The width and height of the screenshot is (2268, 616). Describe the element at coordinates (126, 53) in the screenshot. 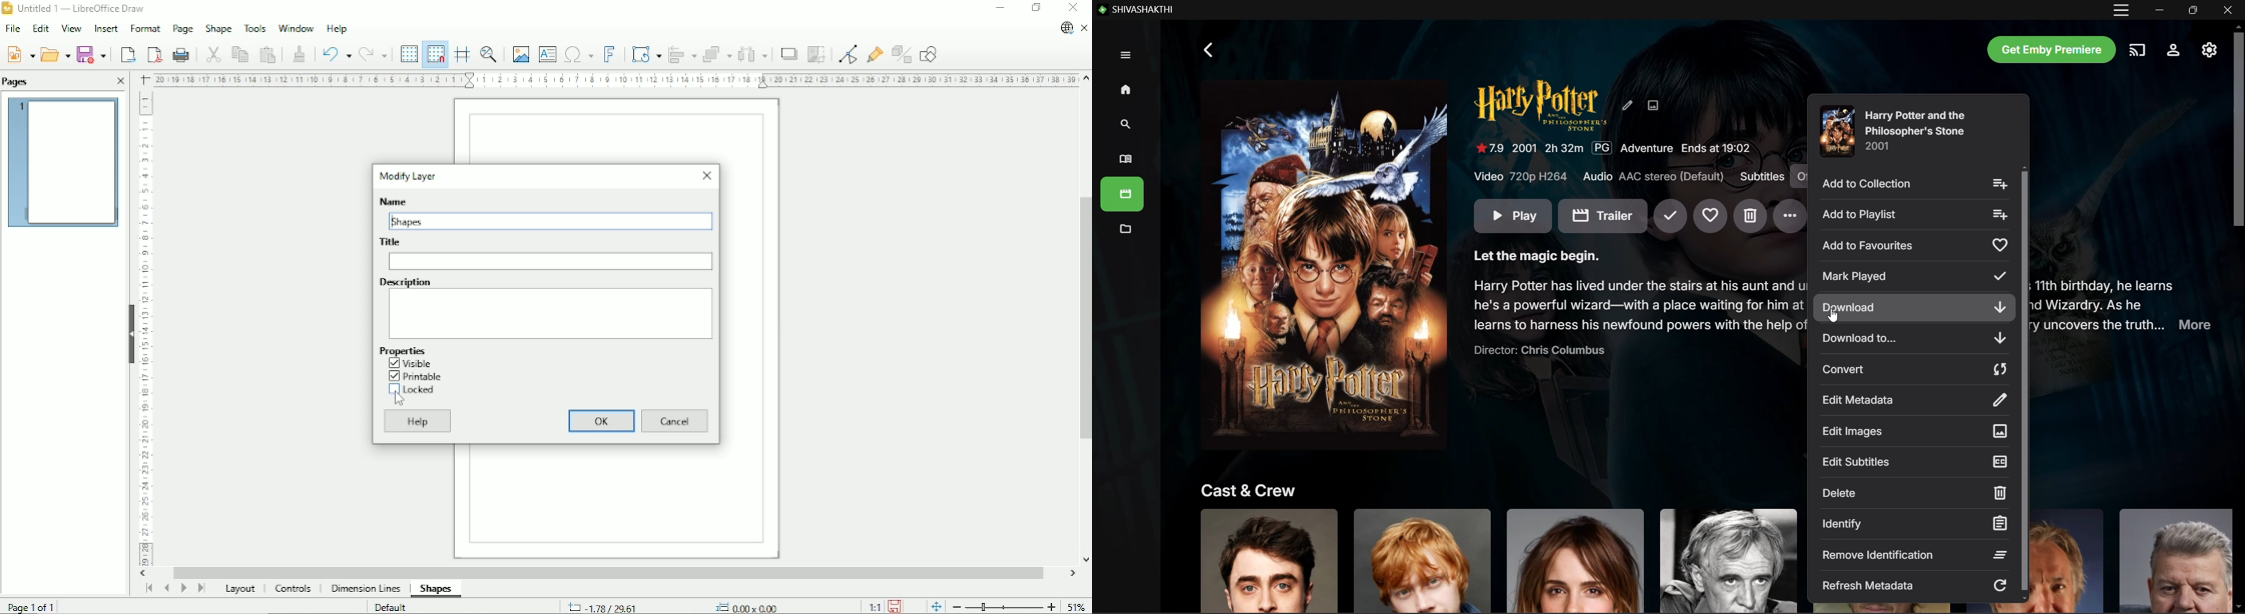

I see `Export` at that location.